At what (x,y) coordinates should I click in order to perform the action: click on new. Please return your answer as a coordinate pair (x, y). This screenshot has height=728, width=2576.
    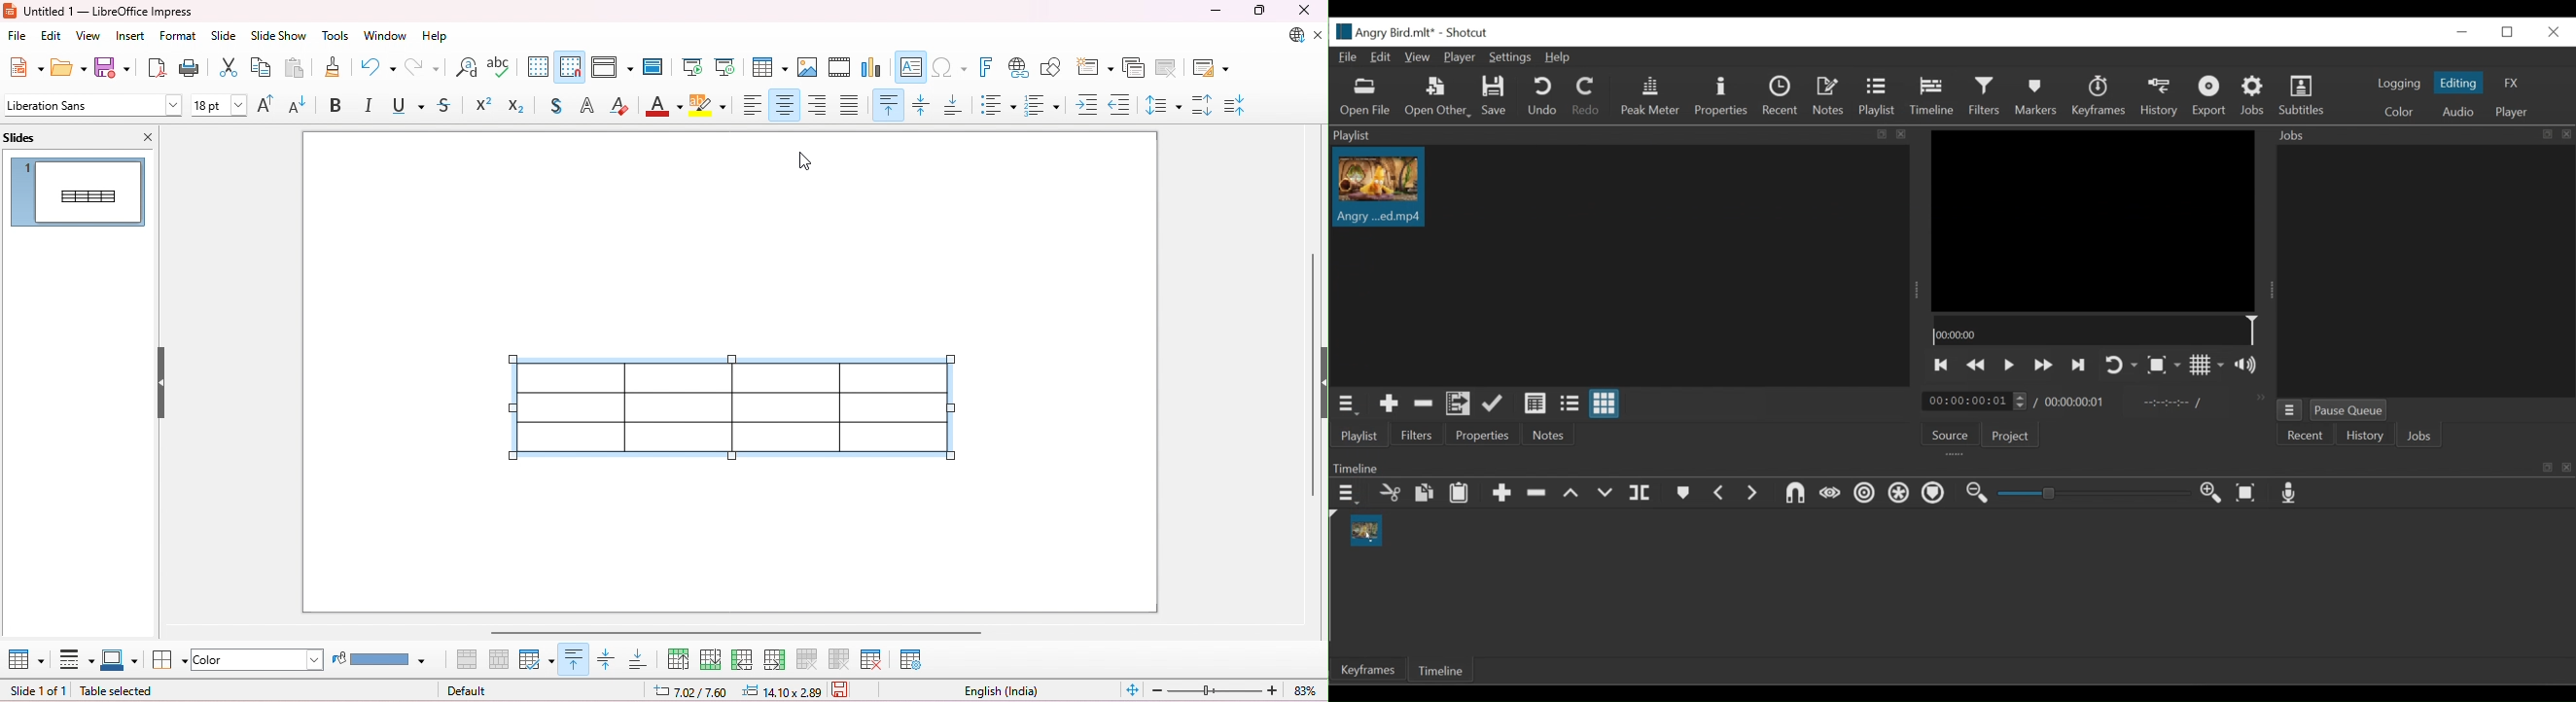
    Looking at the image, I should click on (26, 67).